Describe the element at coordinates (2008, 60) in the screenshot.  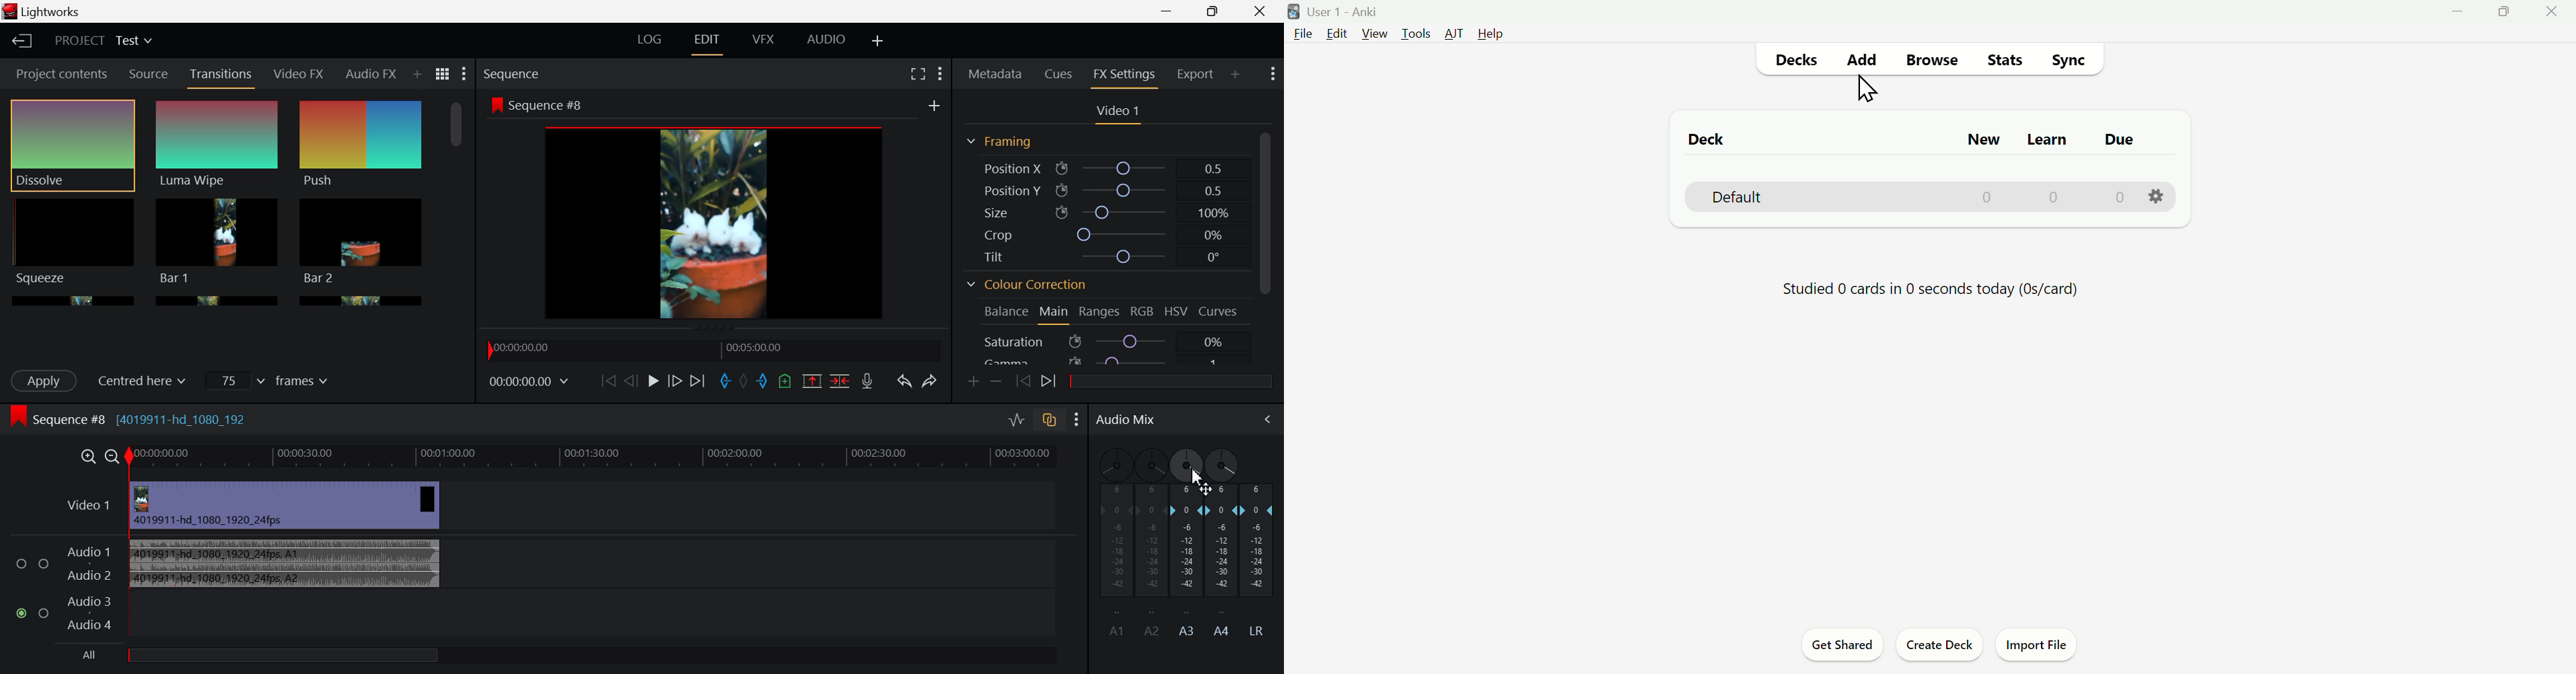
I see `Stats` at that location.